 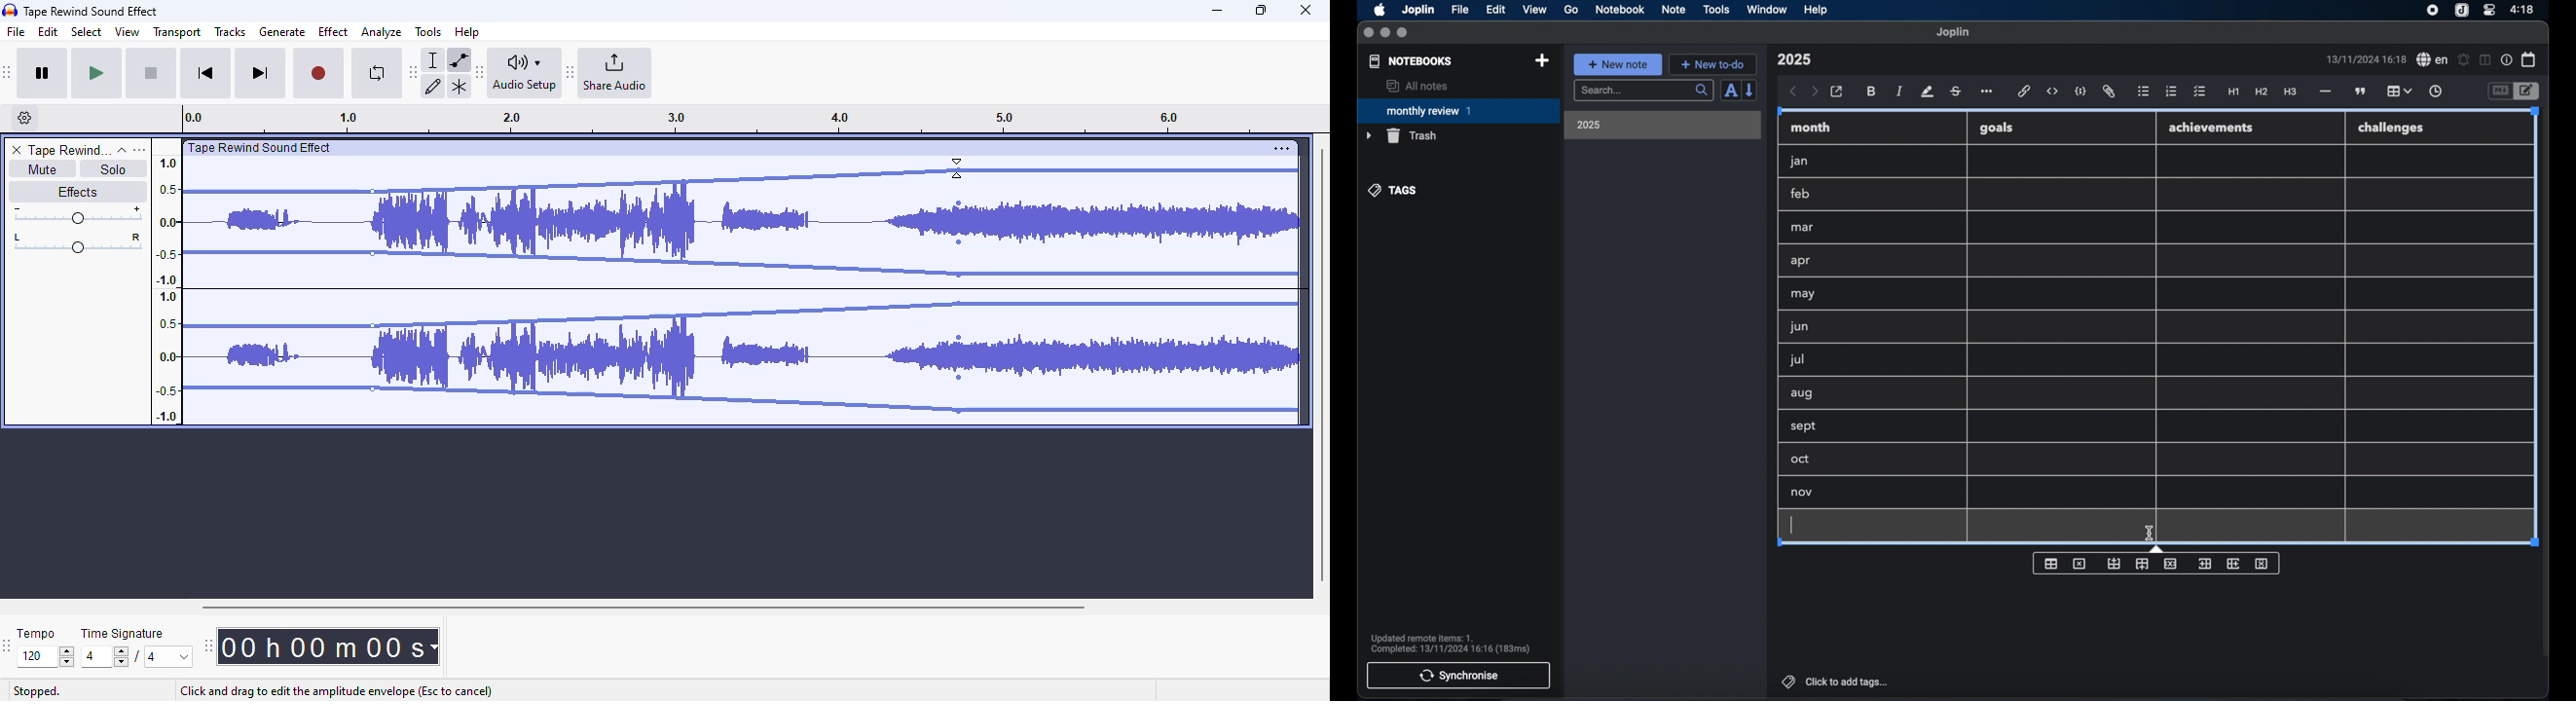 What do you see at coordinates (372, 326) in the screenshot?
I see `Control point` at bounding box center [372, 326].